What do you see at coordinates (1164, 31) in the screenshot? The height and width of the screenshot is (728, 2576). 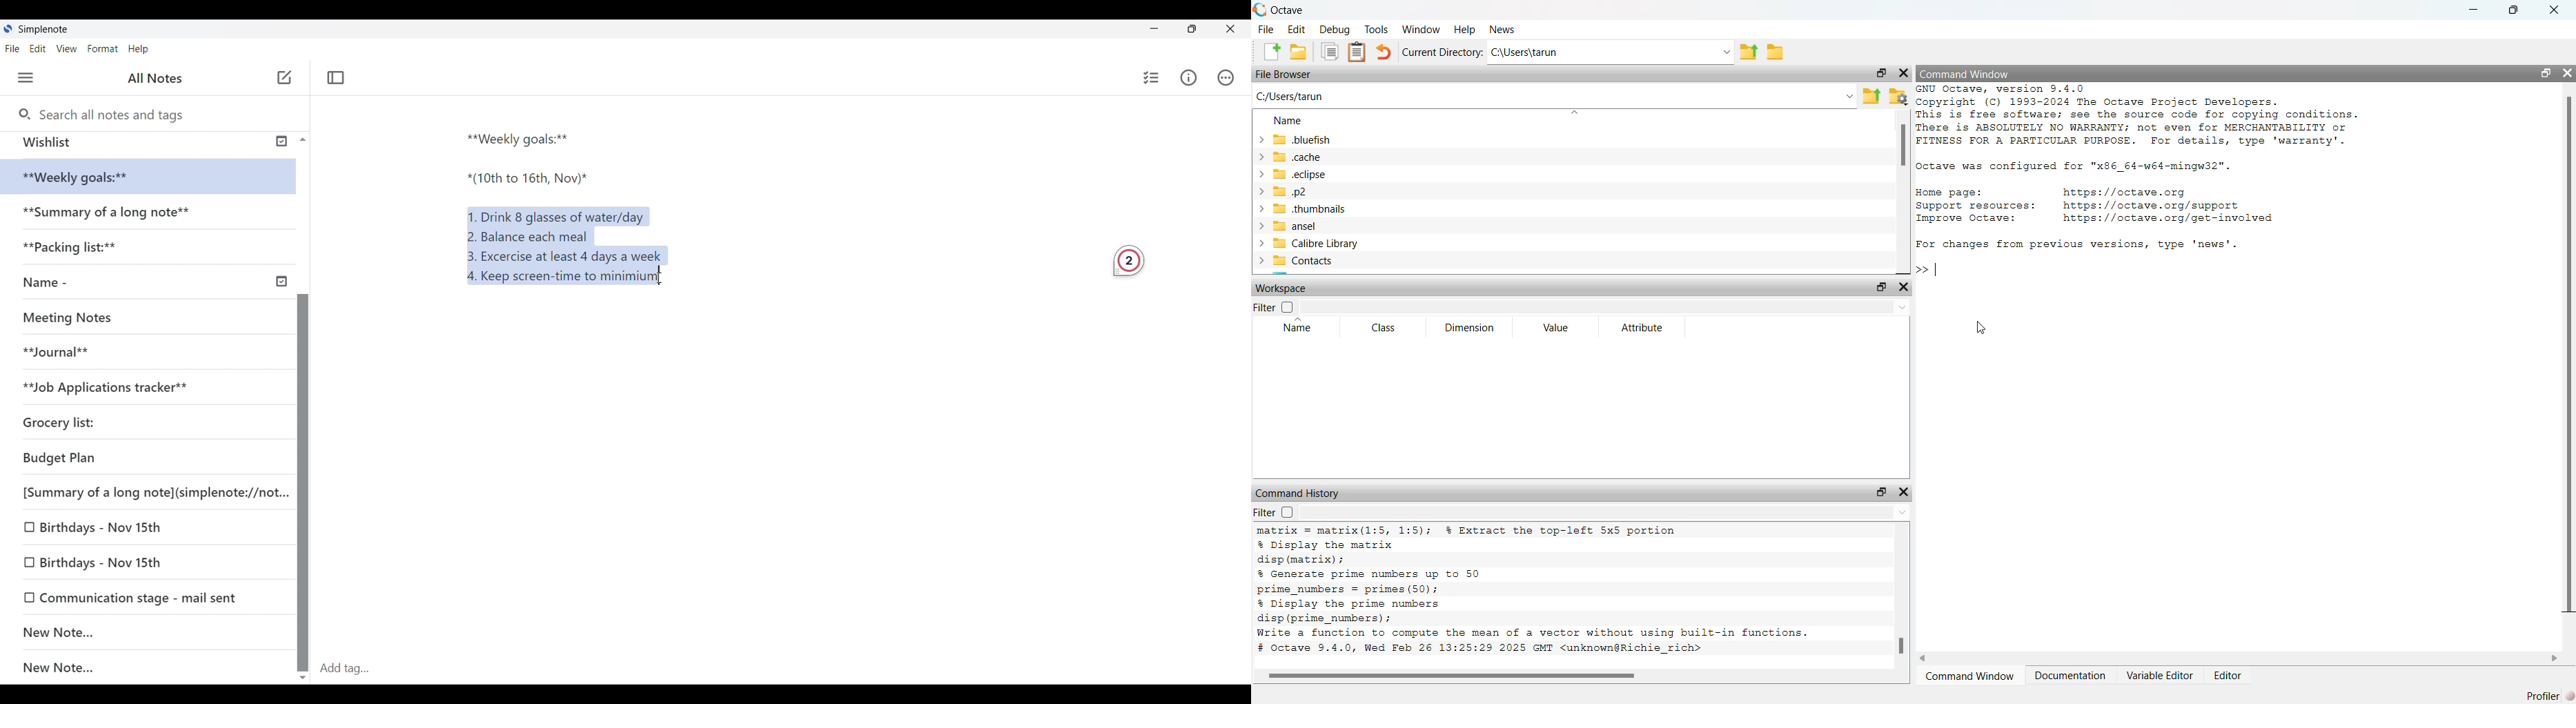 I see `minimize` at bounding box center [1164, 31].